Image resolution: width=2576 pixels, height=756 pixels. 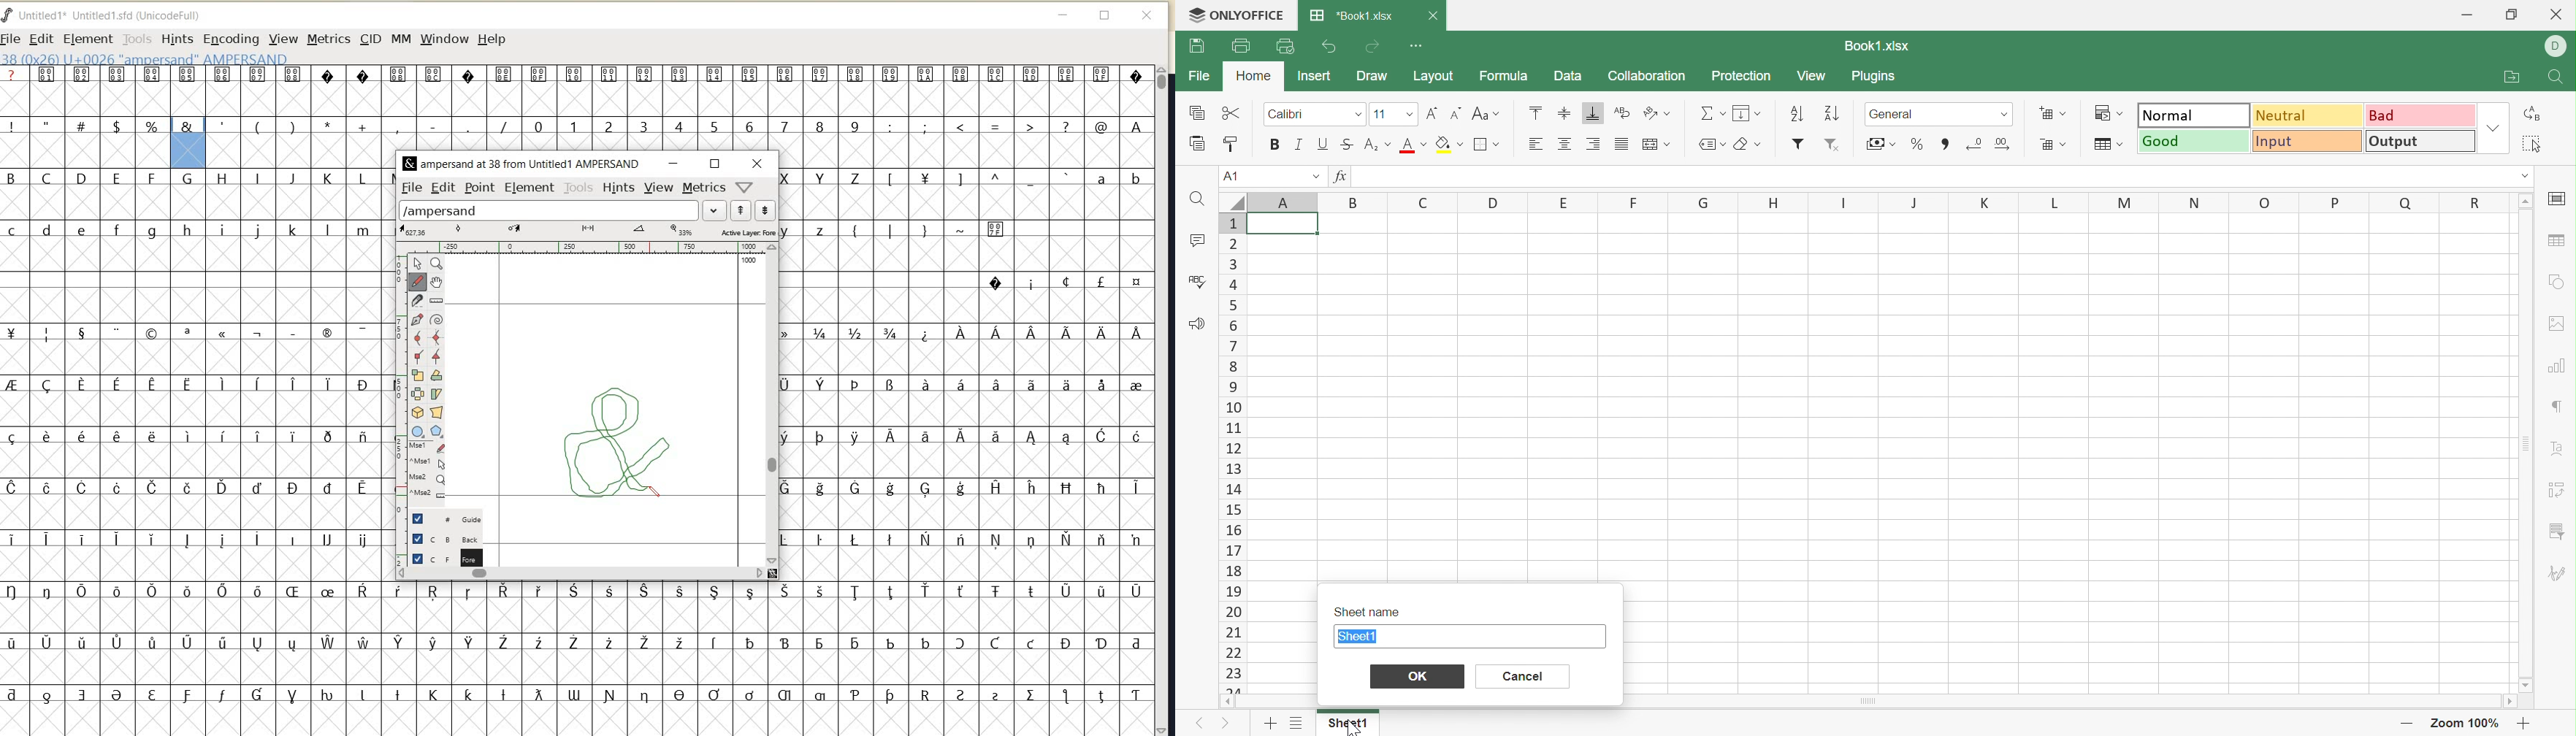 I want to click on Wrap Text, so click(x=1621, y=112).